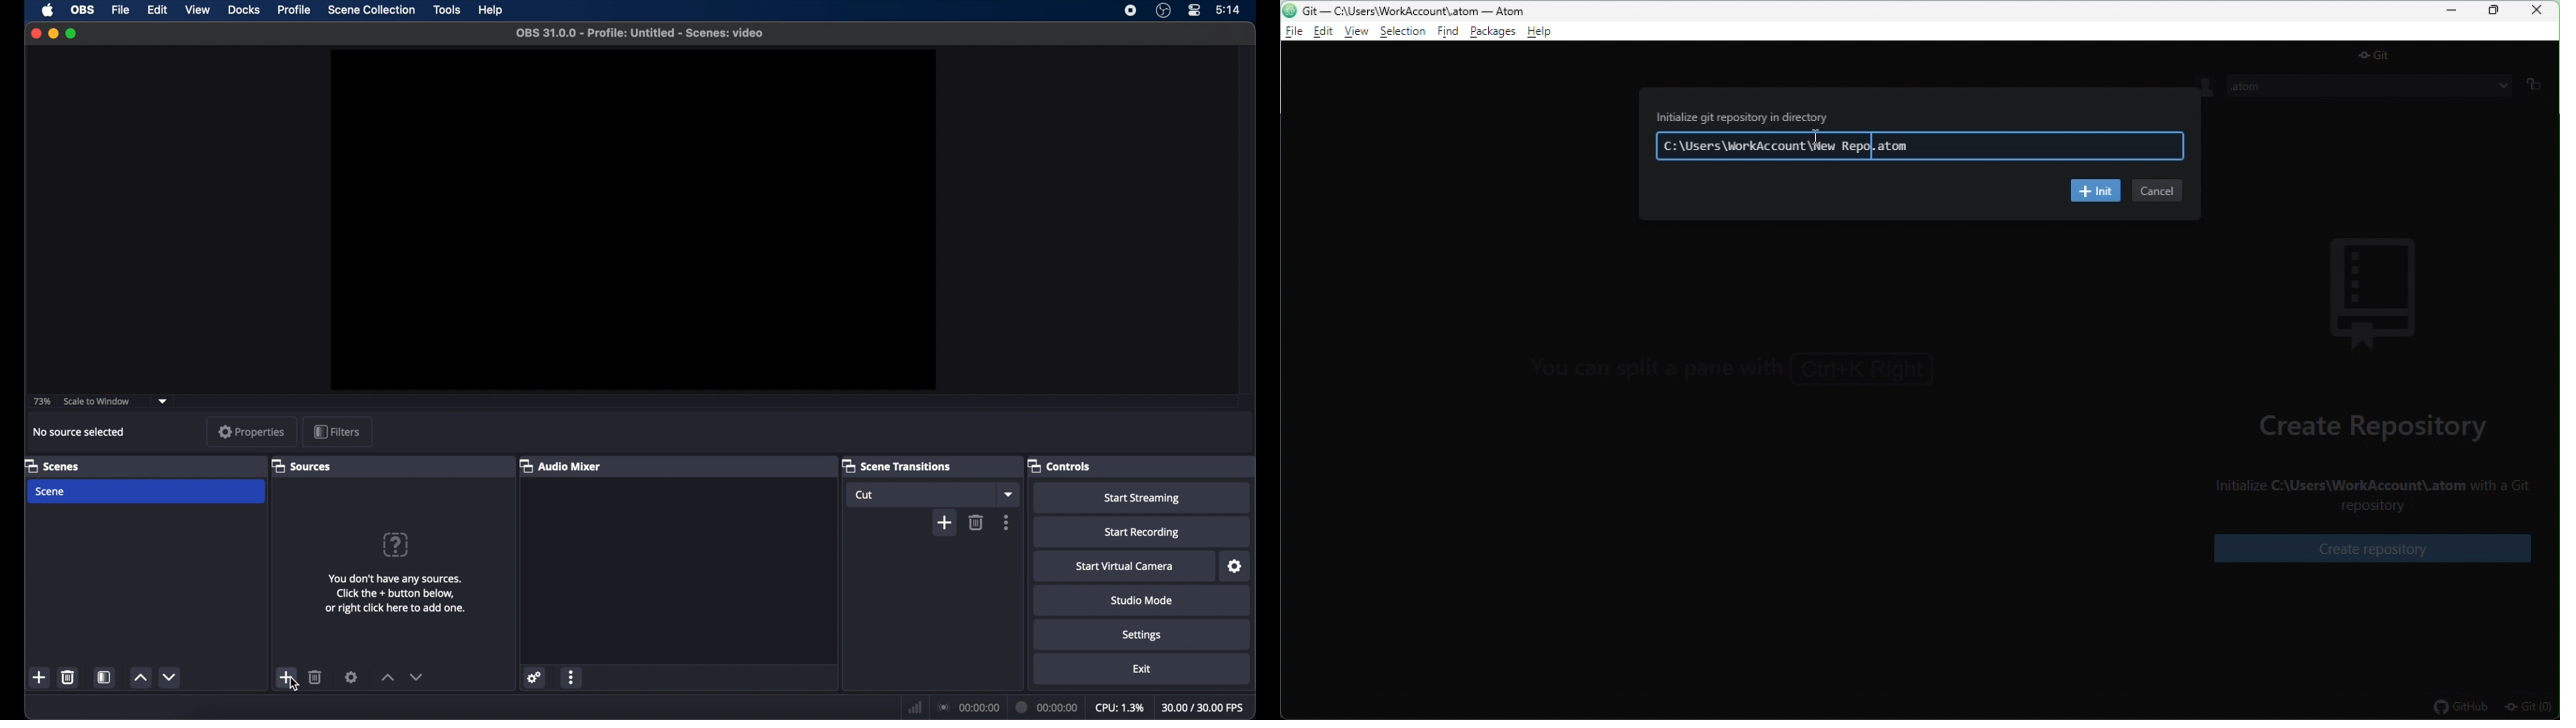  I want to click on dropdown, so click(163, 401).